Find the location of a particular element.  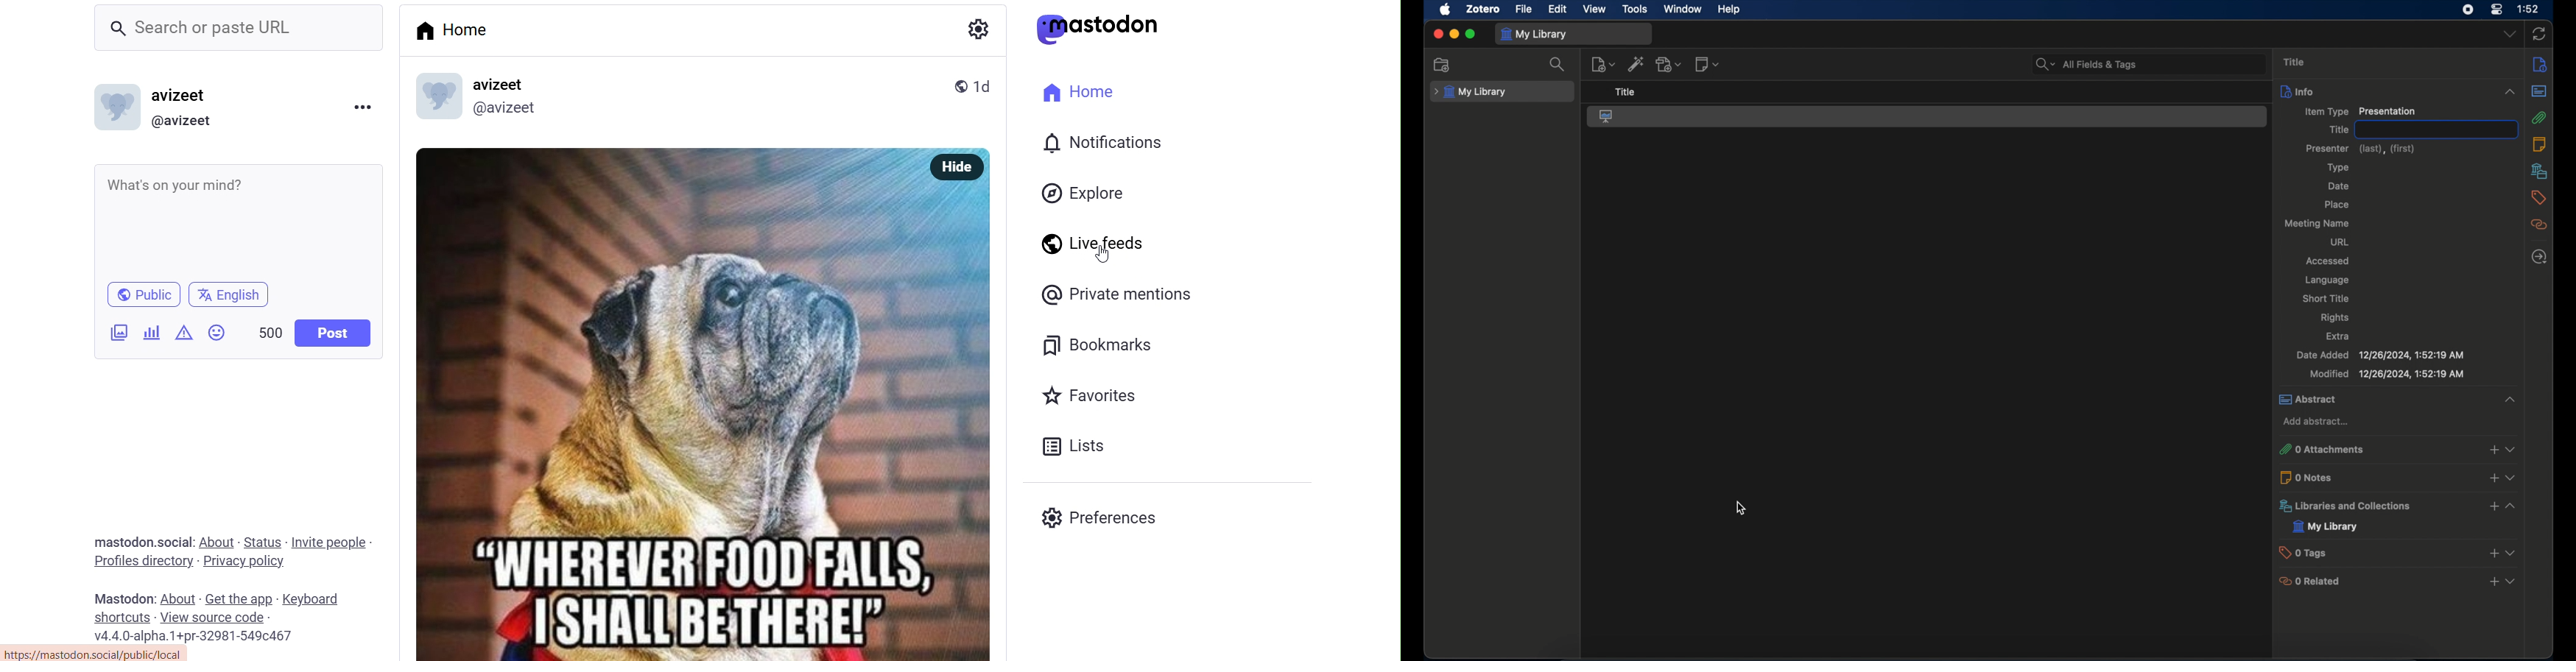

0 related is located at coordinates (2398, 580).